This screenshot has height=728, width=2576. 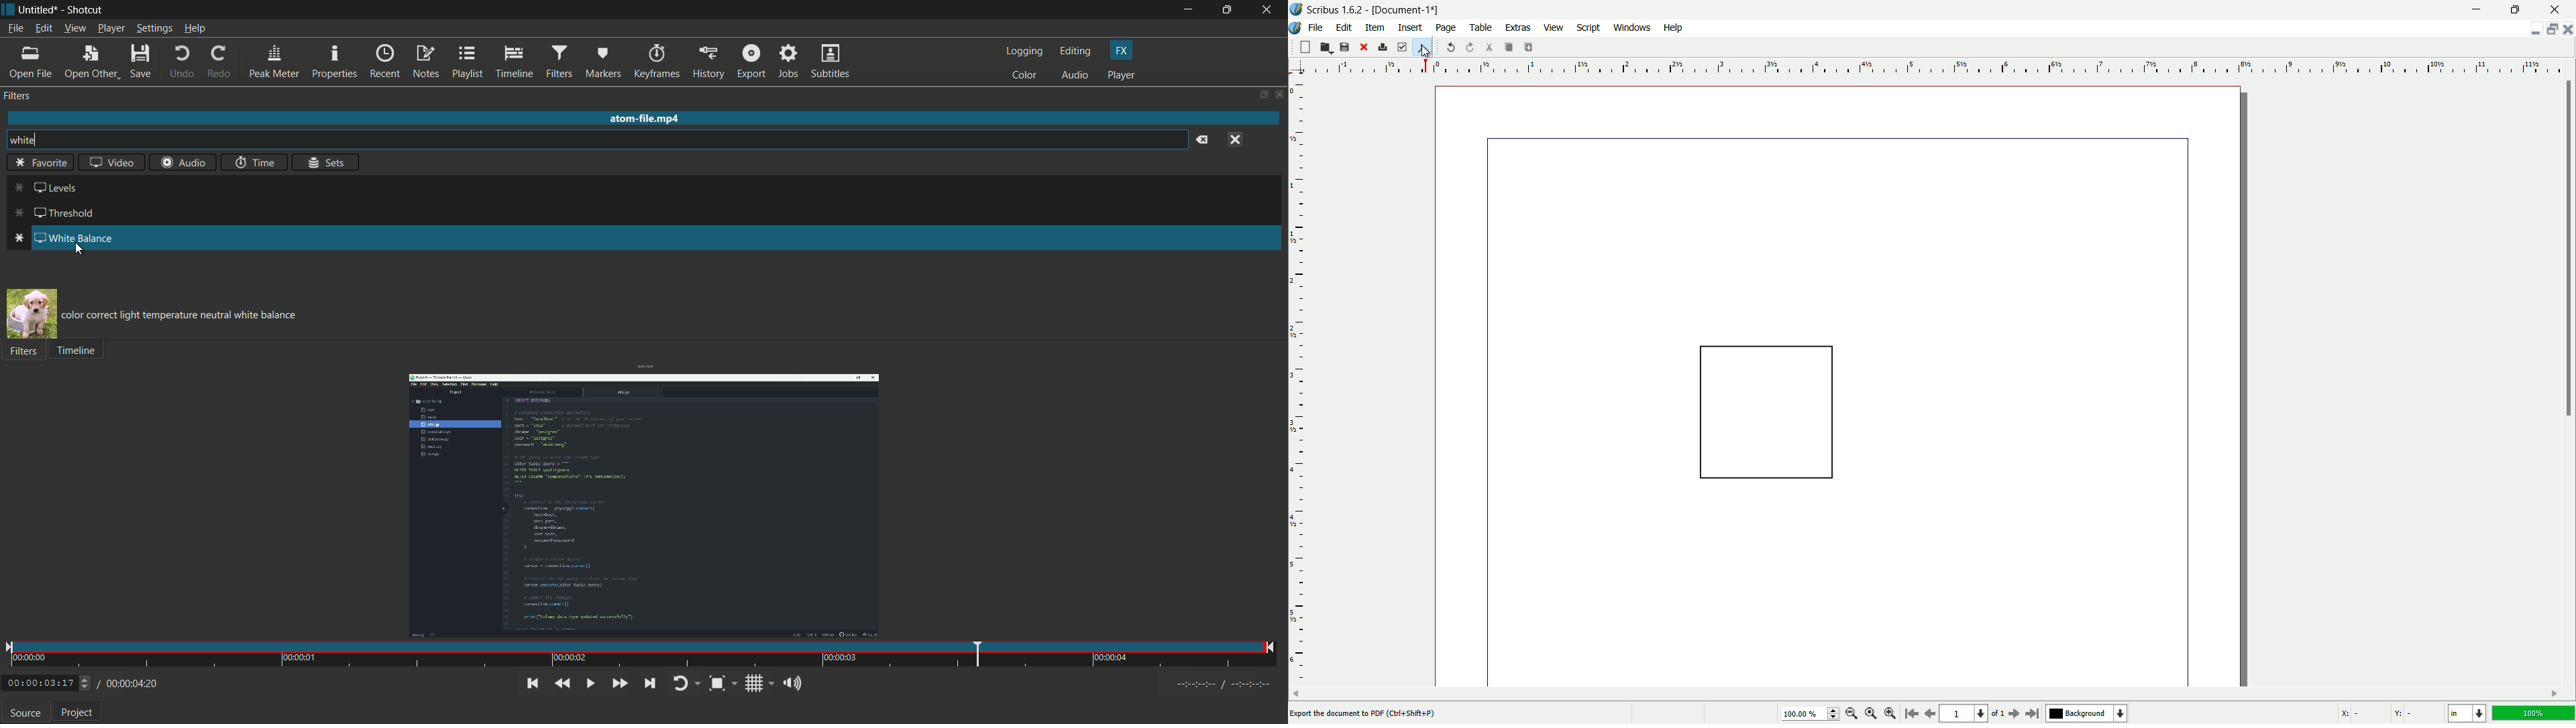 What do you see at coordinates (2469, 714) in the screenshot?
I see `change measuring unit` at bounding box center [2469, 714].